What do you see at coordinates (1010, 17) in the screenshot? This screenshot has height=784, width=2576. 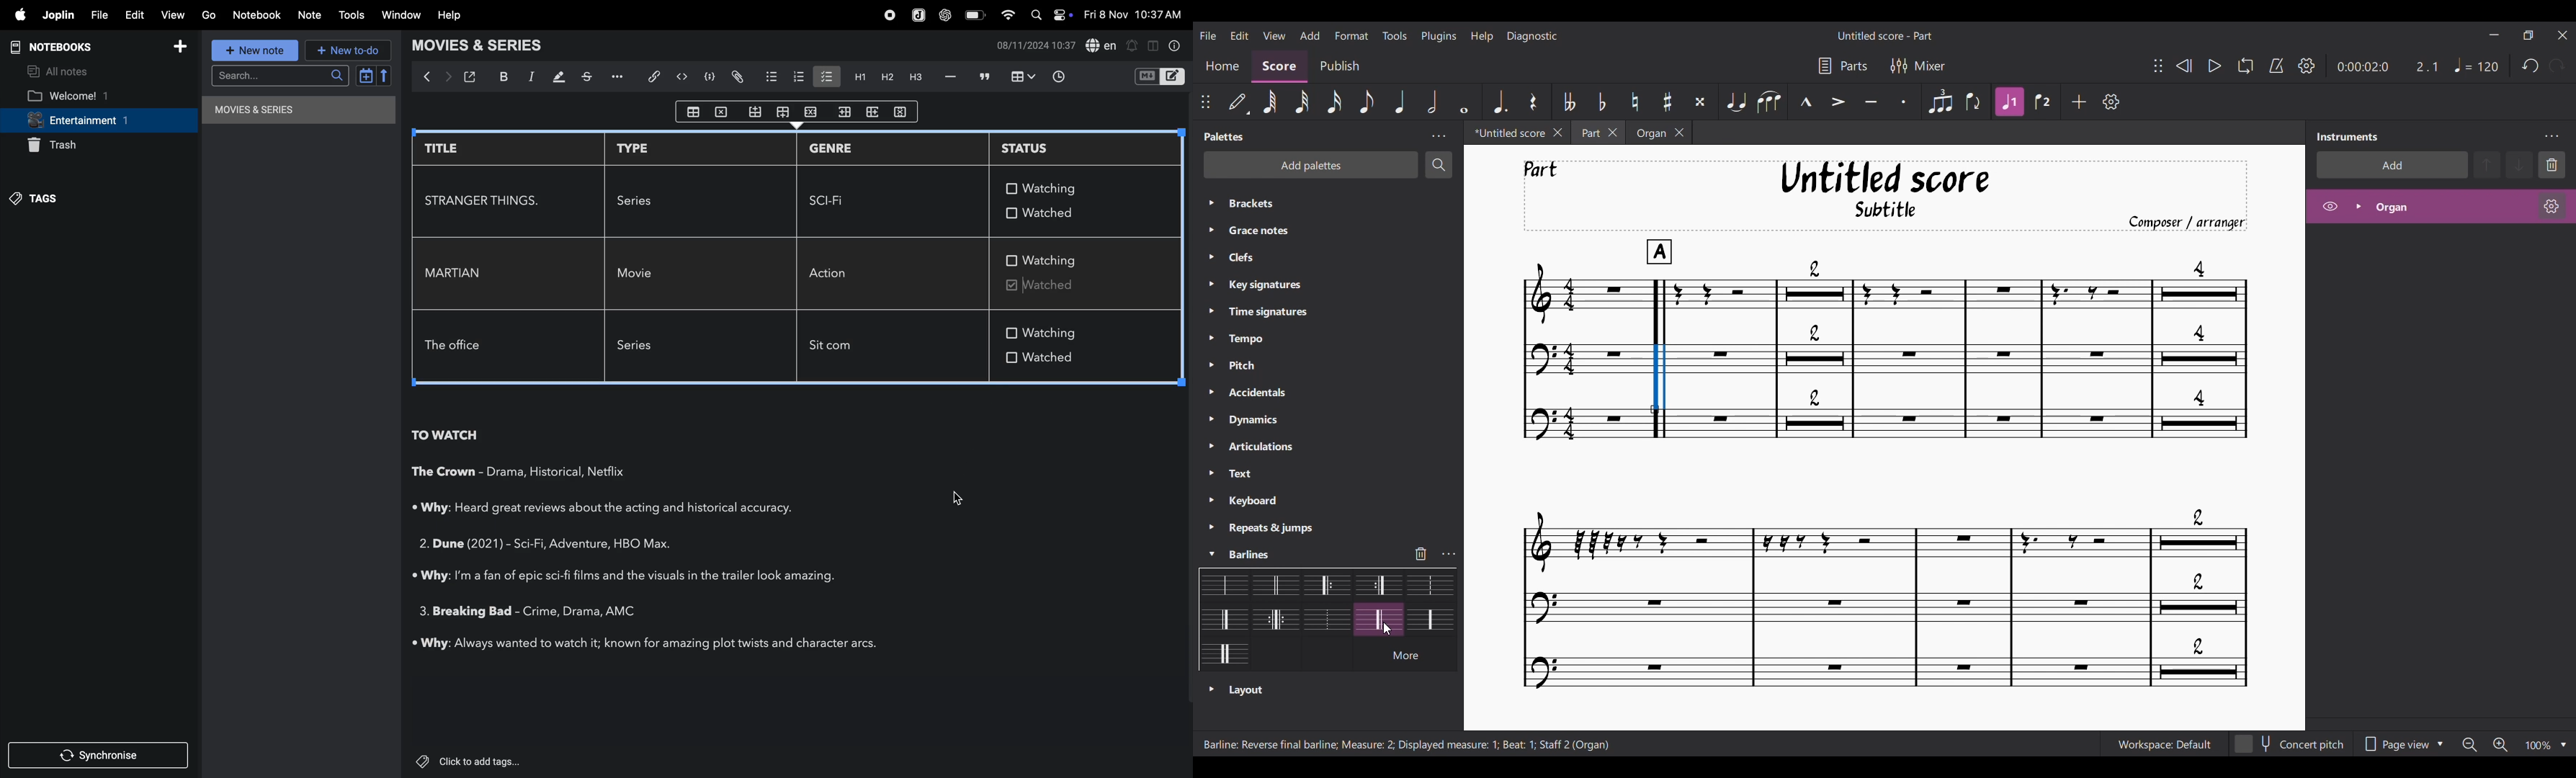 I see `wifi` at bounding box center [1010, 17].